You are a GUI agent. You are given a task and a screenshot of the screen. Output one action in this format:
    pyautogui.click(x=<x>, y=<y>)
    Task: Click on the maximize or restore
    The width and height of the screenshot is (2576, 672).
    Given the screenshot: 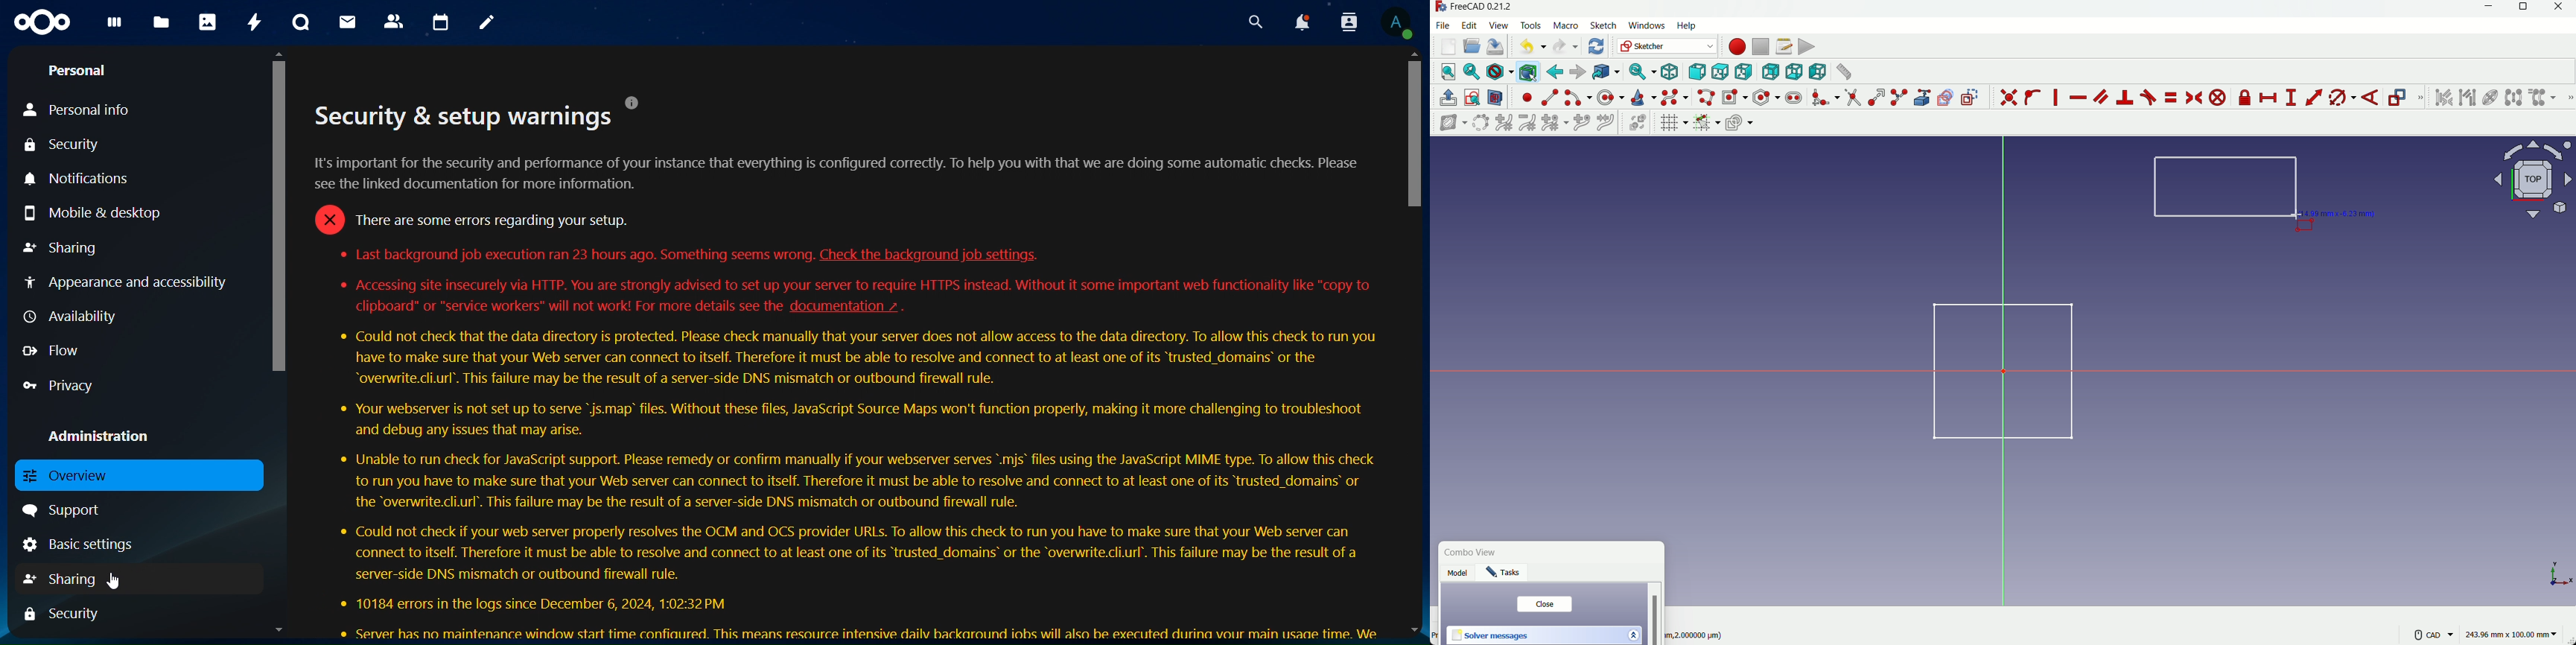 What is the action you would take?
    pyautogui.click(x=2525, y=9)
    